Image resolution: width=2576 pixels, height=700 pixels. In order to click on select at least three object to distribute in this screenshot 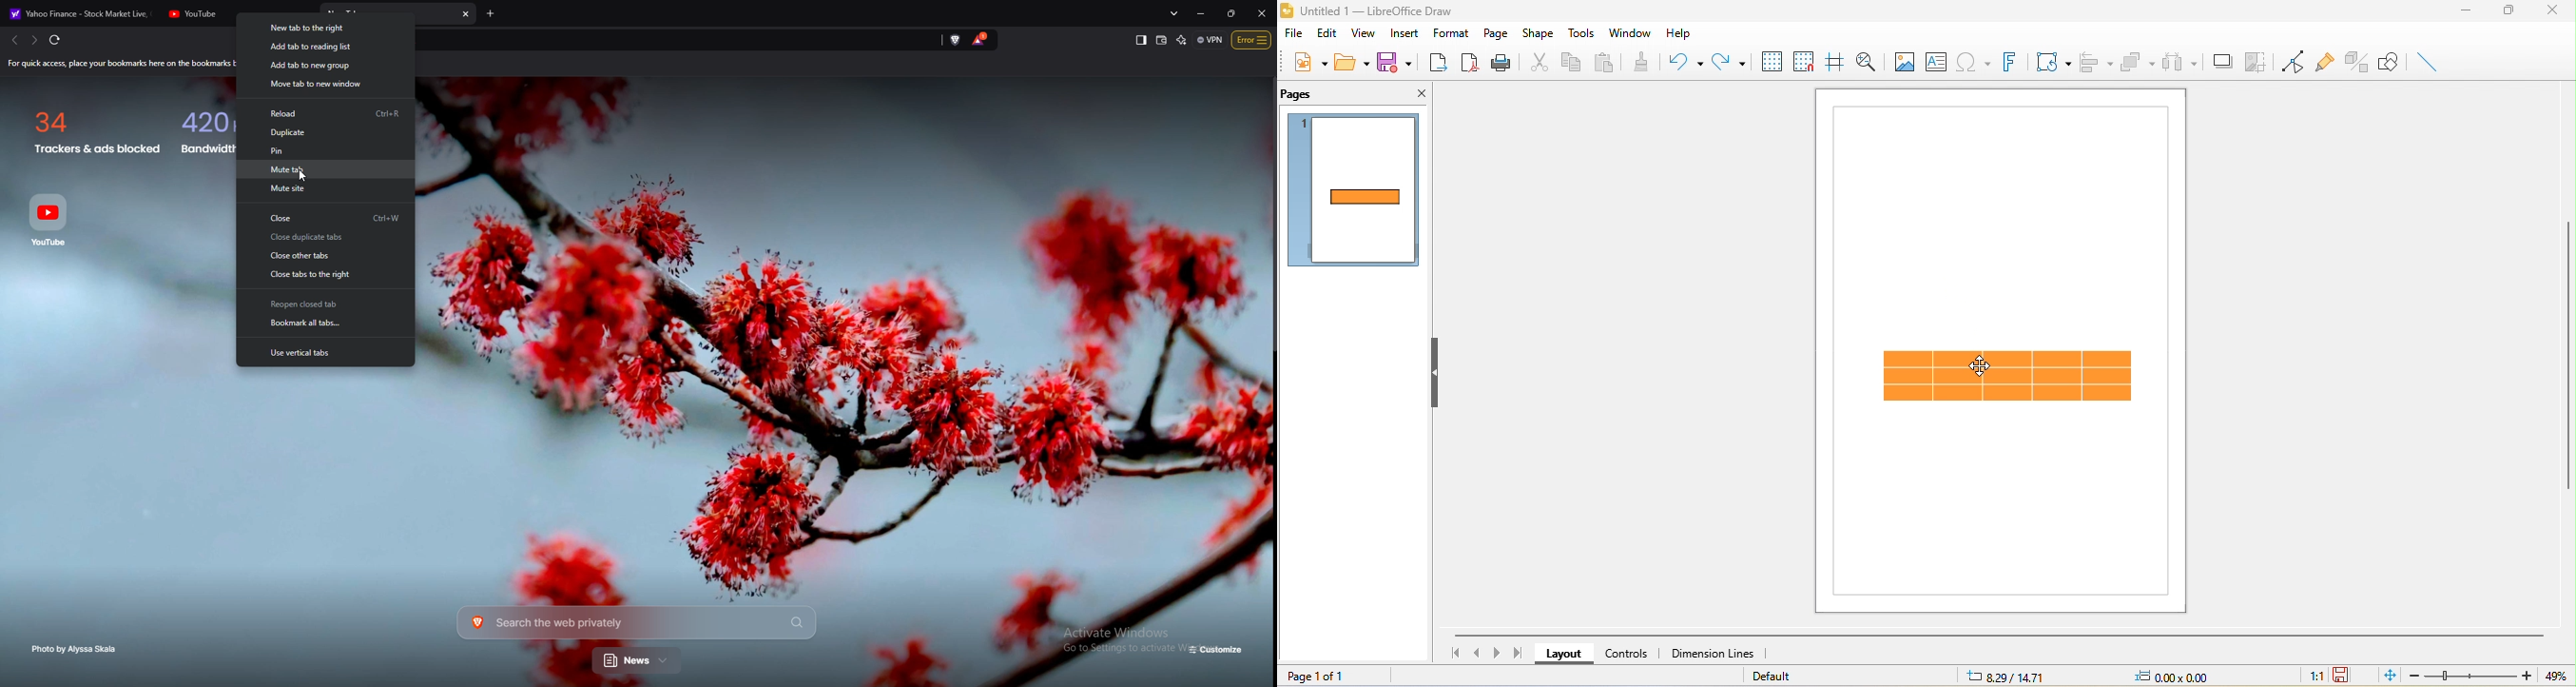, I will do `click(2180, 61)`.